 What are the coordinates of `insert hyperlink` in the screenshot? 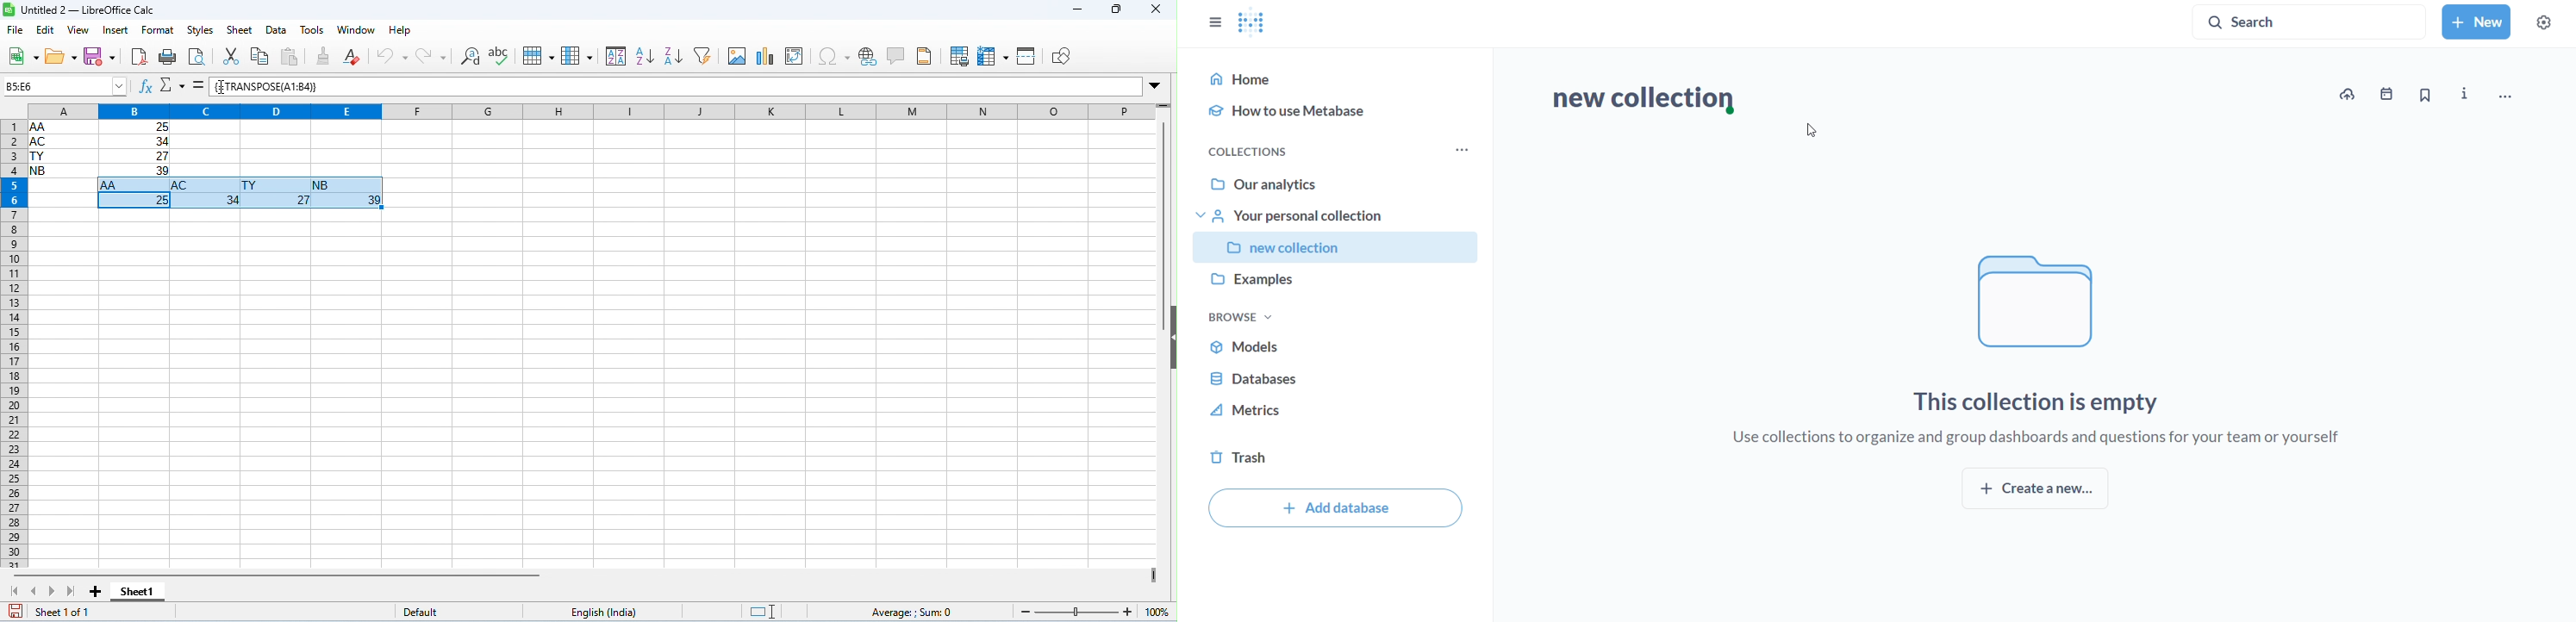 It's located at (868, 54).